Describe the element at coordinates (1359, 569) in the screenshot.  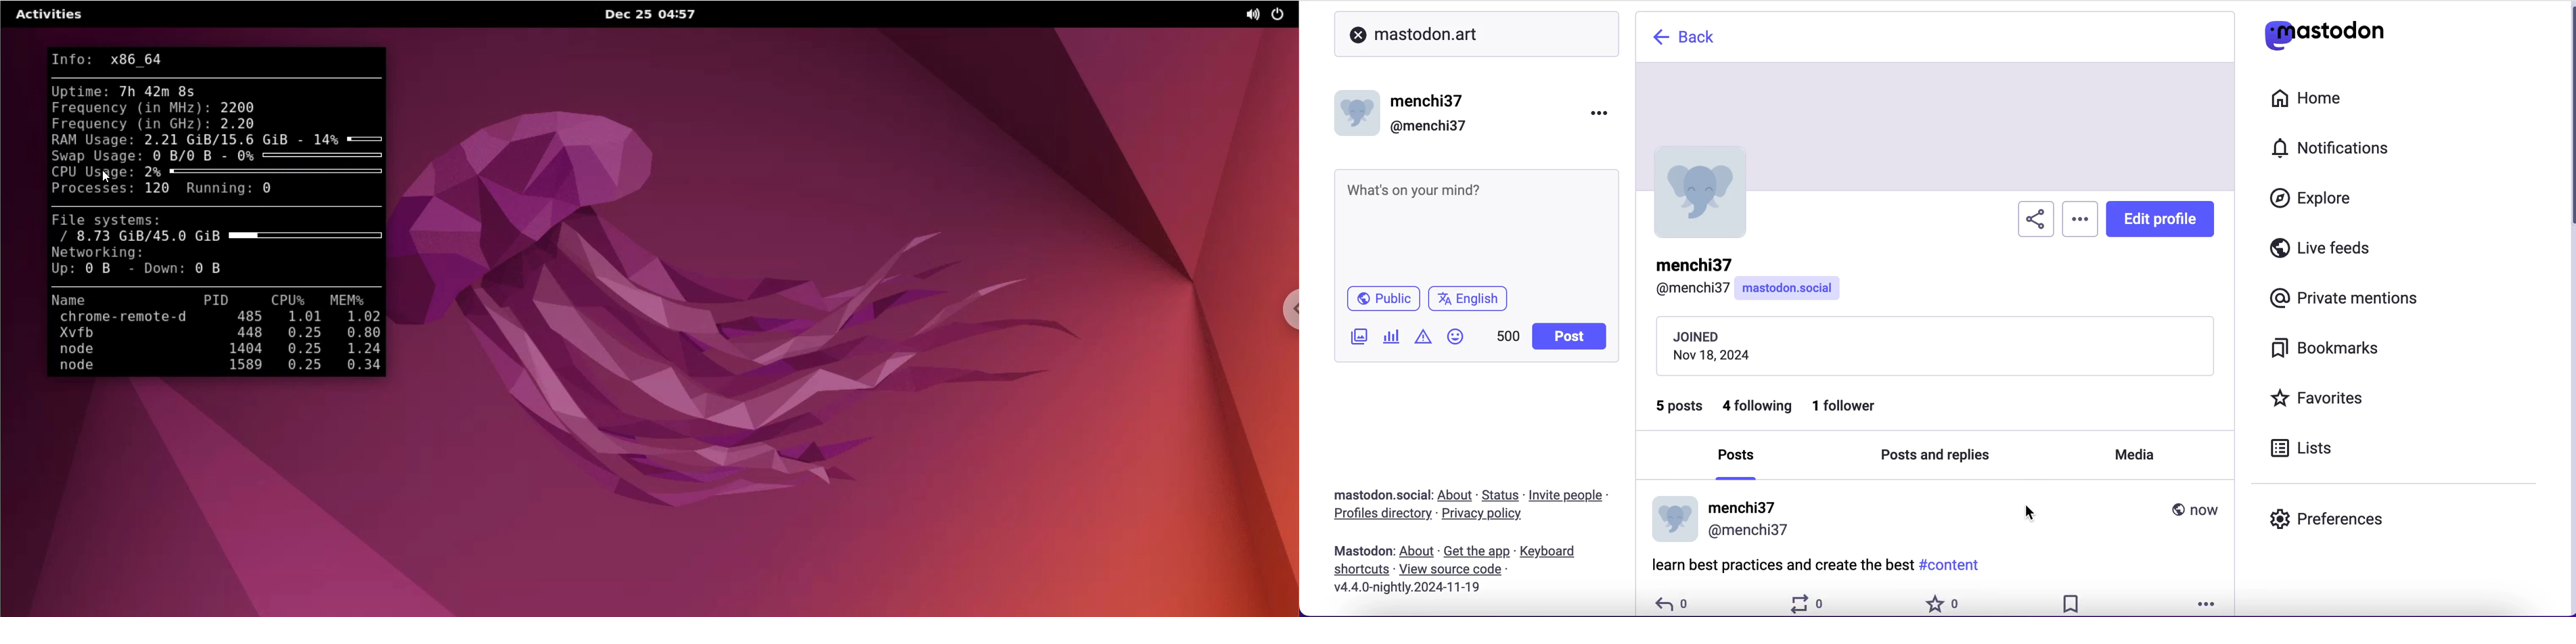
I see `shortcuts` at that location.